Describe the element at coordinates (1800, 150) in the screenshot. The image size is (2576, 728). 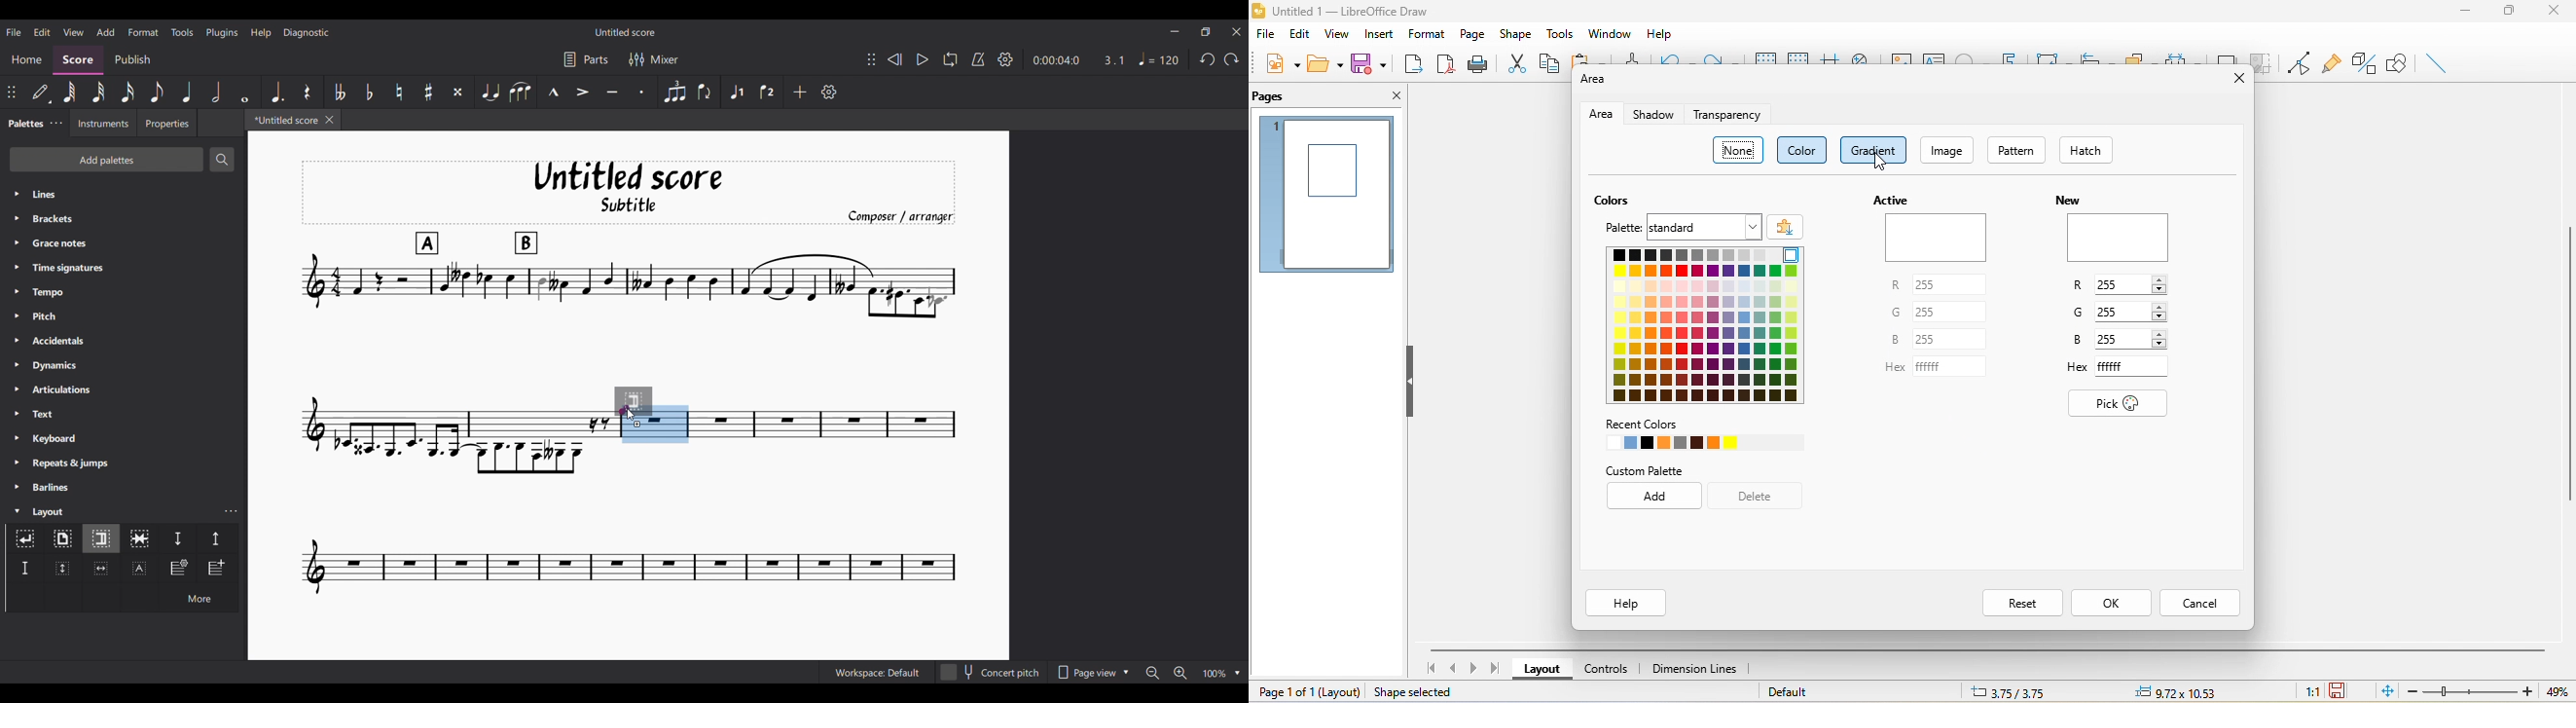
I see `color` at that location.